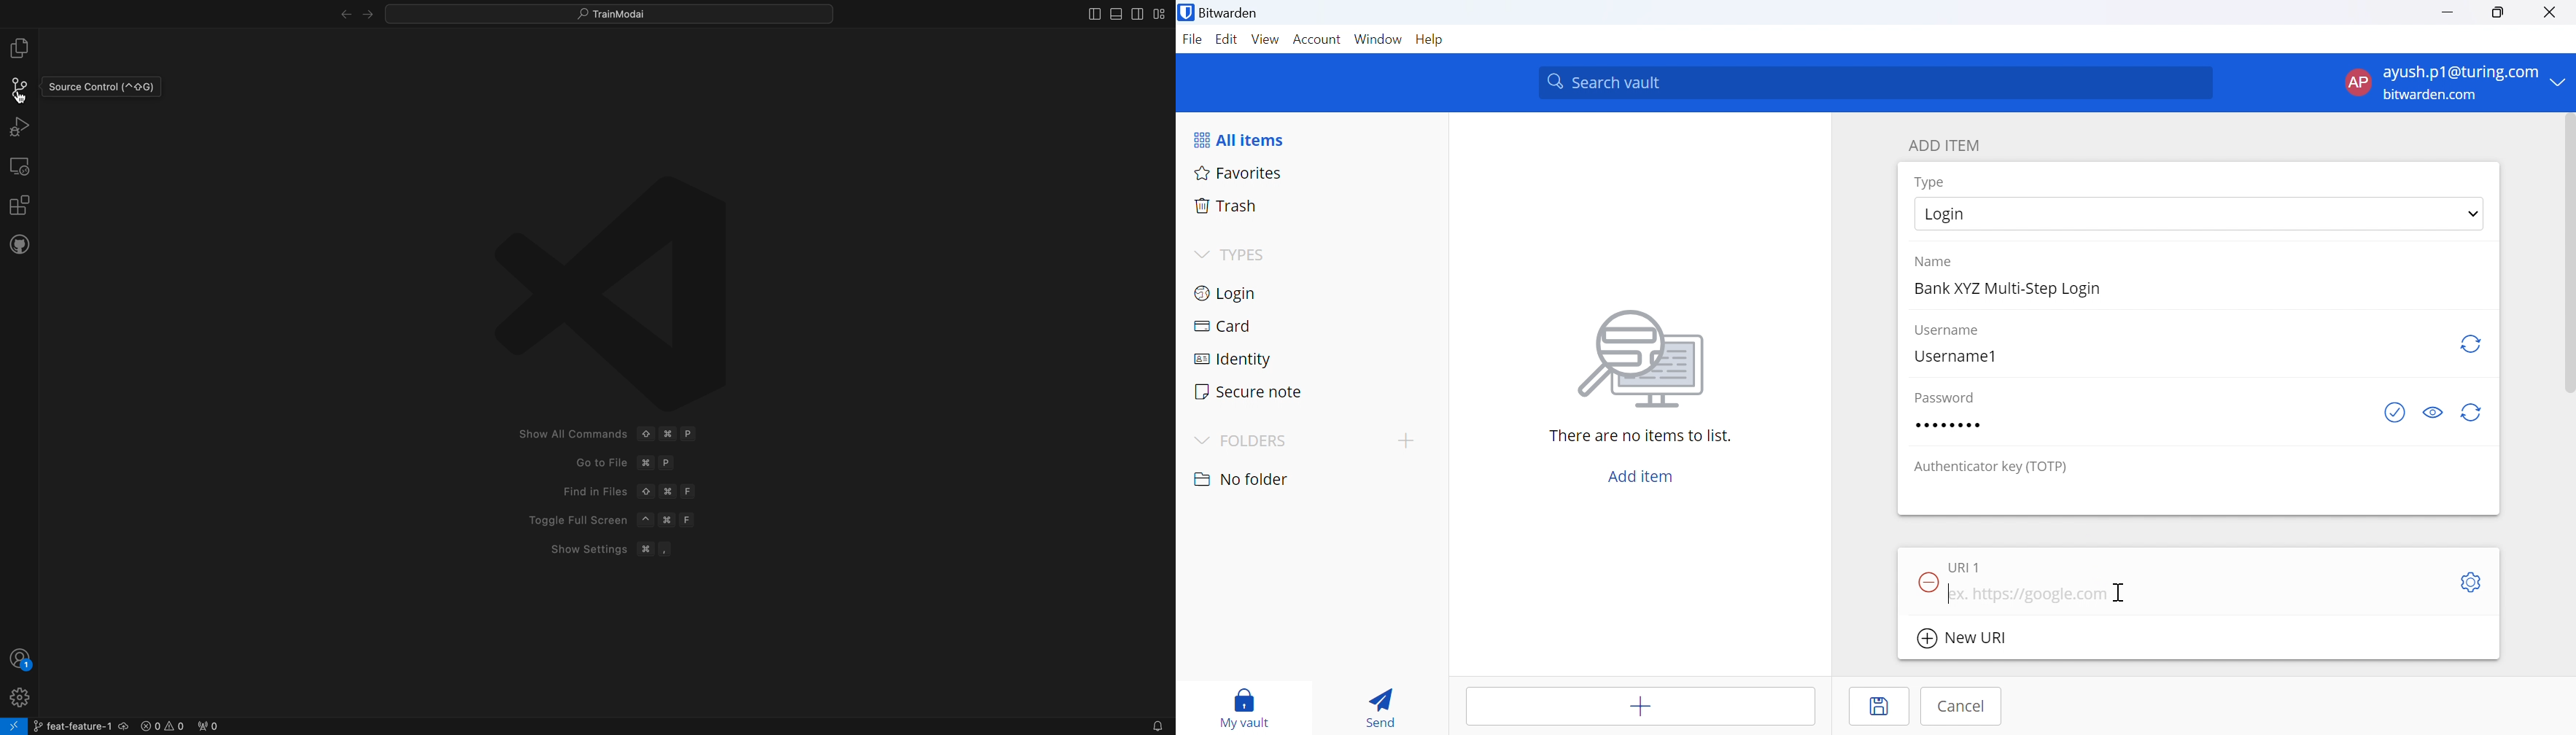 The height and width of the screenshot is (756, 2576). Describe the element at coordinates (1936, 262) in the screenshot. I see `Name` at that location.